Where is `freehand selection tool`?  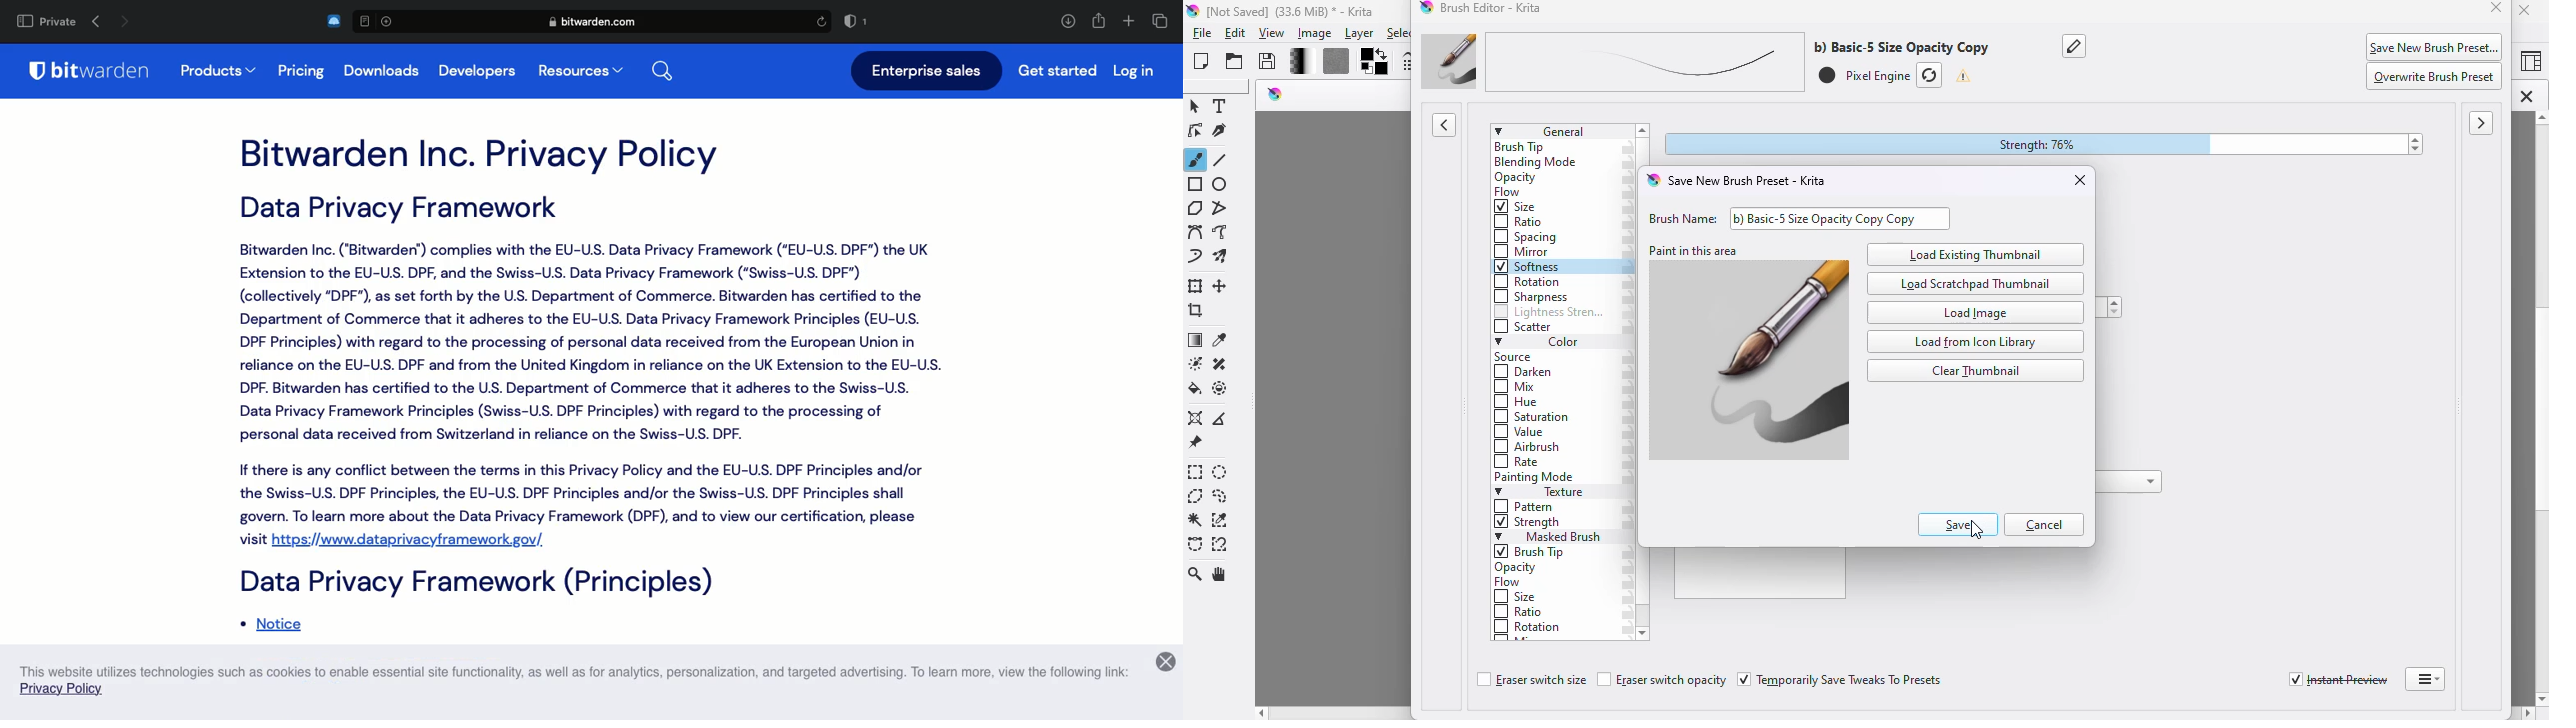
freehand selection tool is located at coordinates (1220, 496).